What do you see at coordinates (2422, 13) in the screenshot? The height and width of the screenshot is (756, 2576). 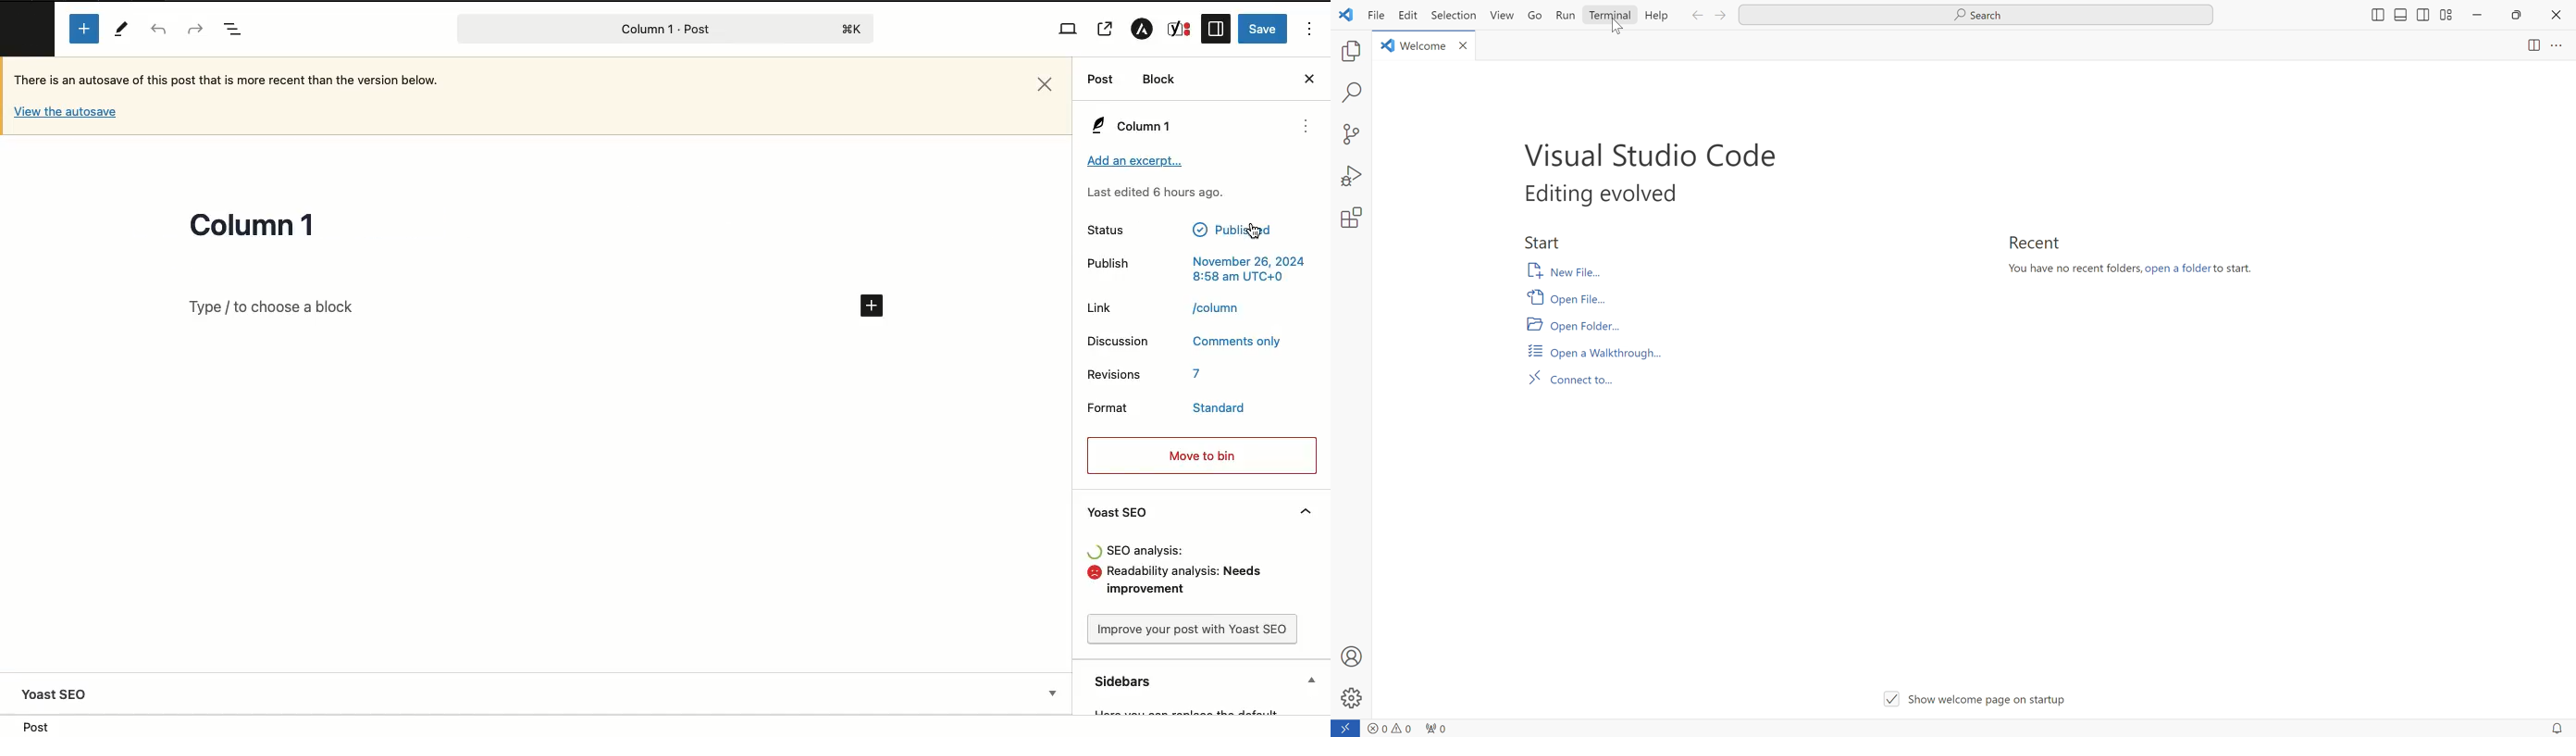 I see `split left` at bounding box center [2422, 13].